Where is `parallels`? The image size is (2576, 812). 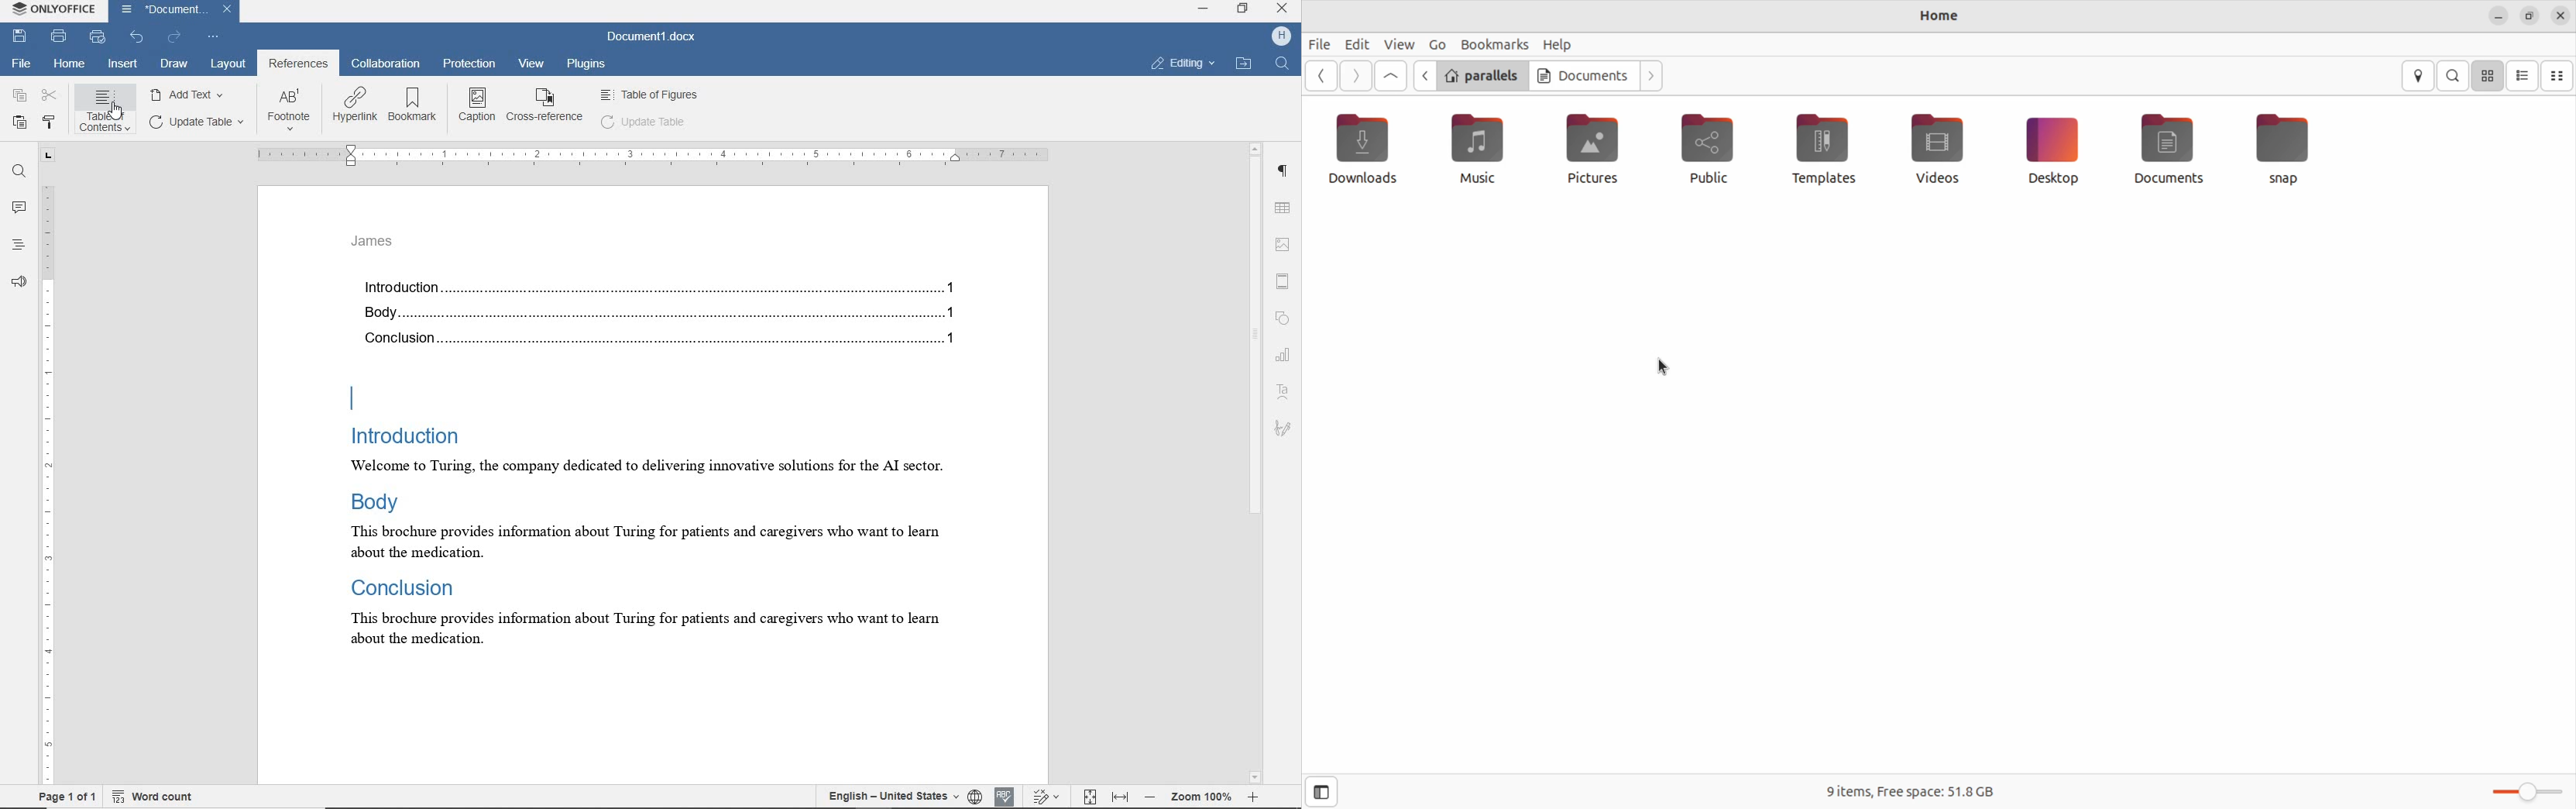 parallels is located at coordinates (1486, 76).